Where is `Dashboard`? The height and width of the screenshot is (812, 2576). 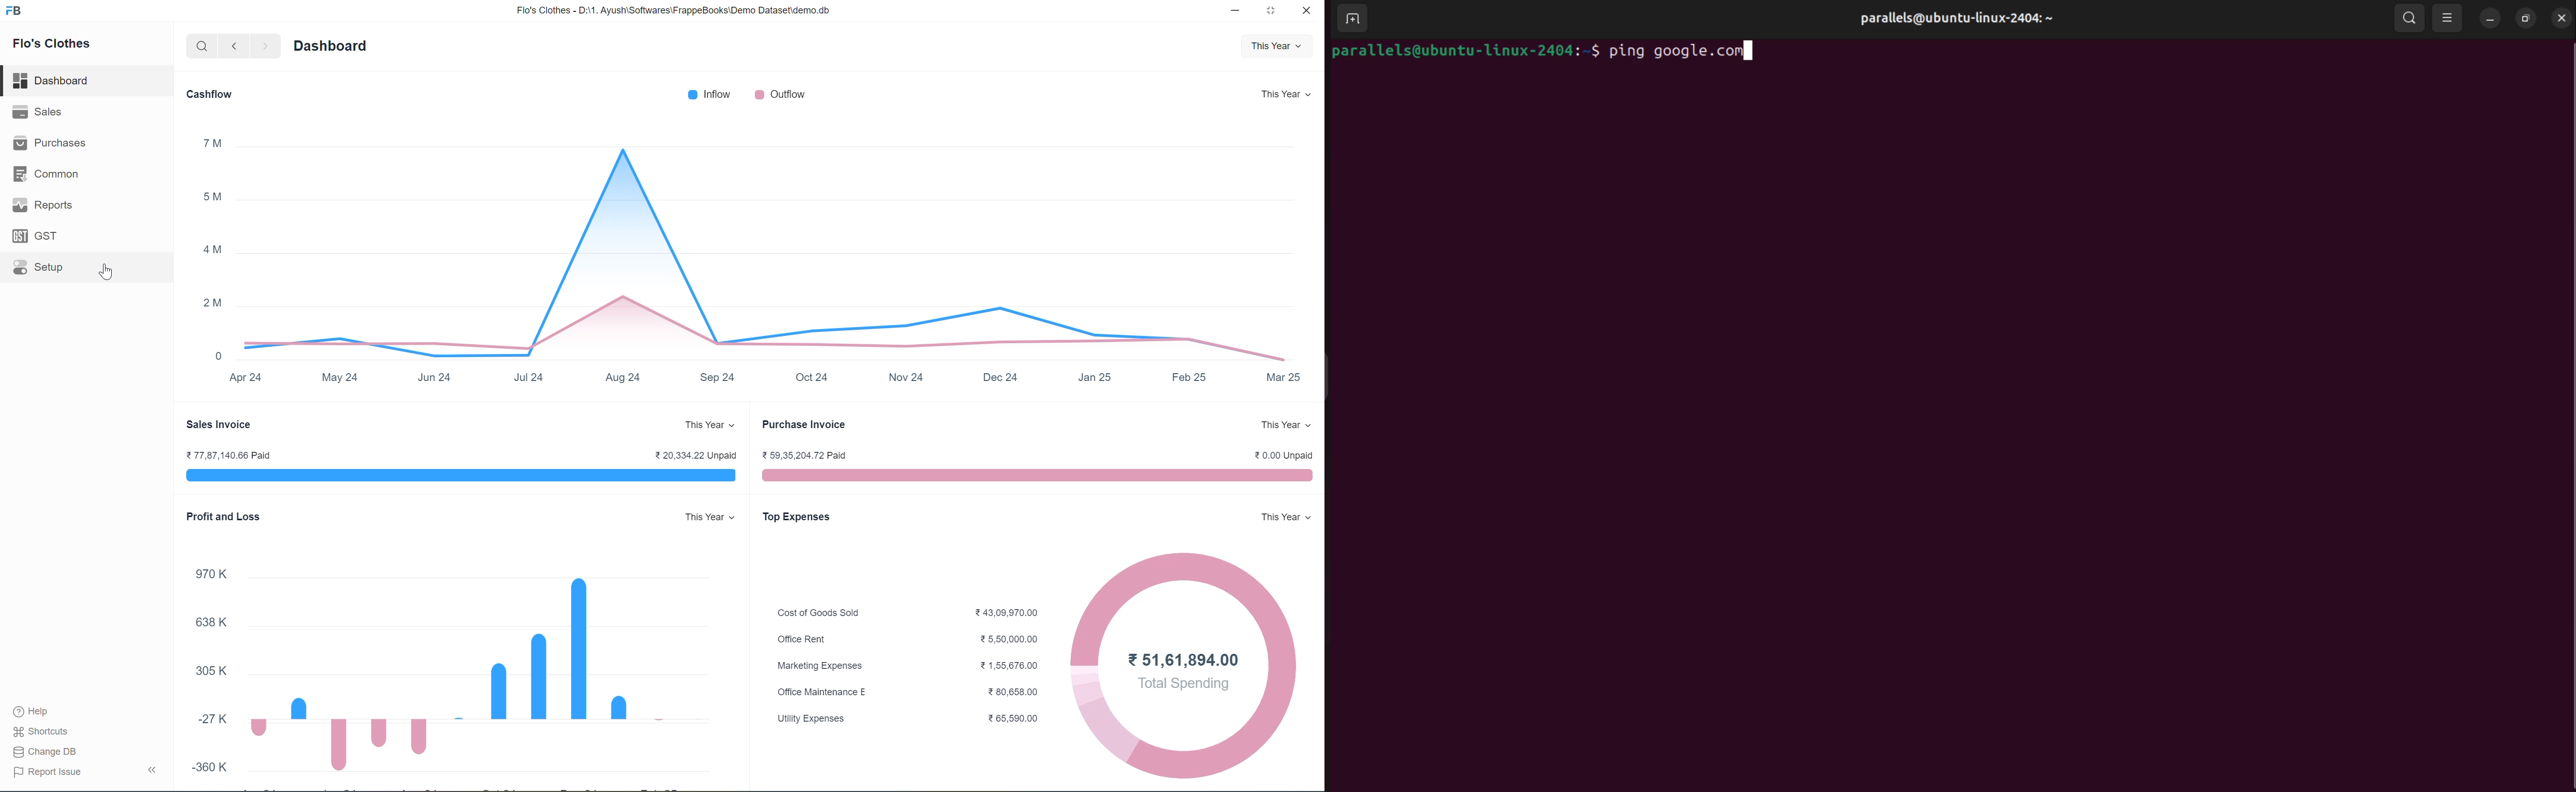
Dashboard is located at coordinates (330, 46).